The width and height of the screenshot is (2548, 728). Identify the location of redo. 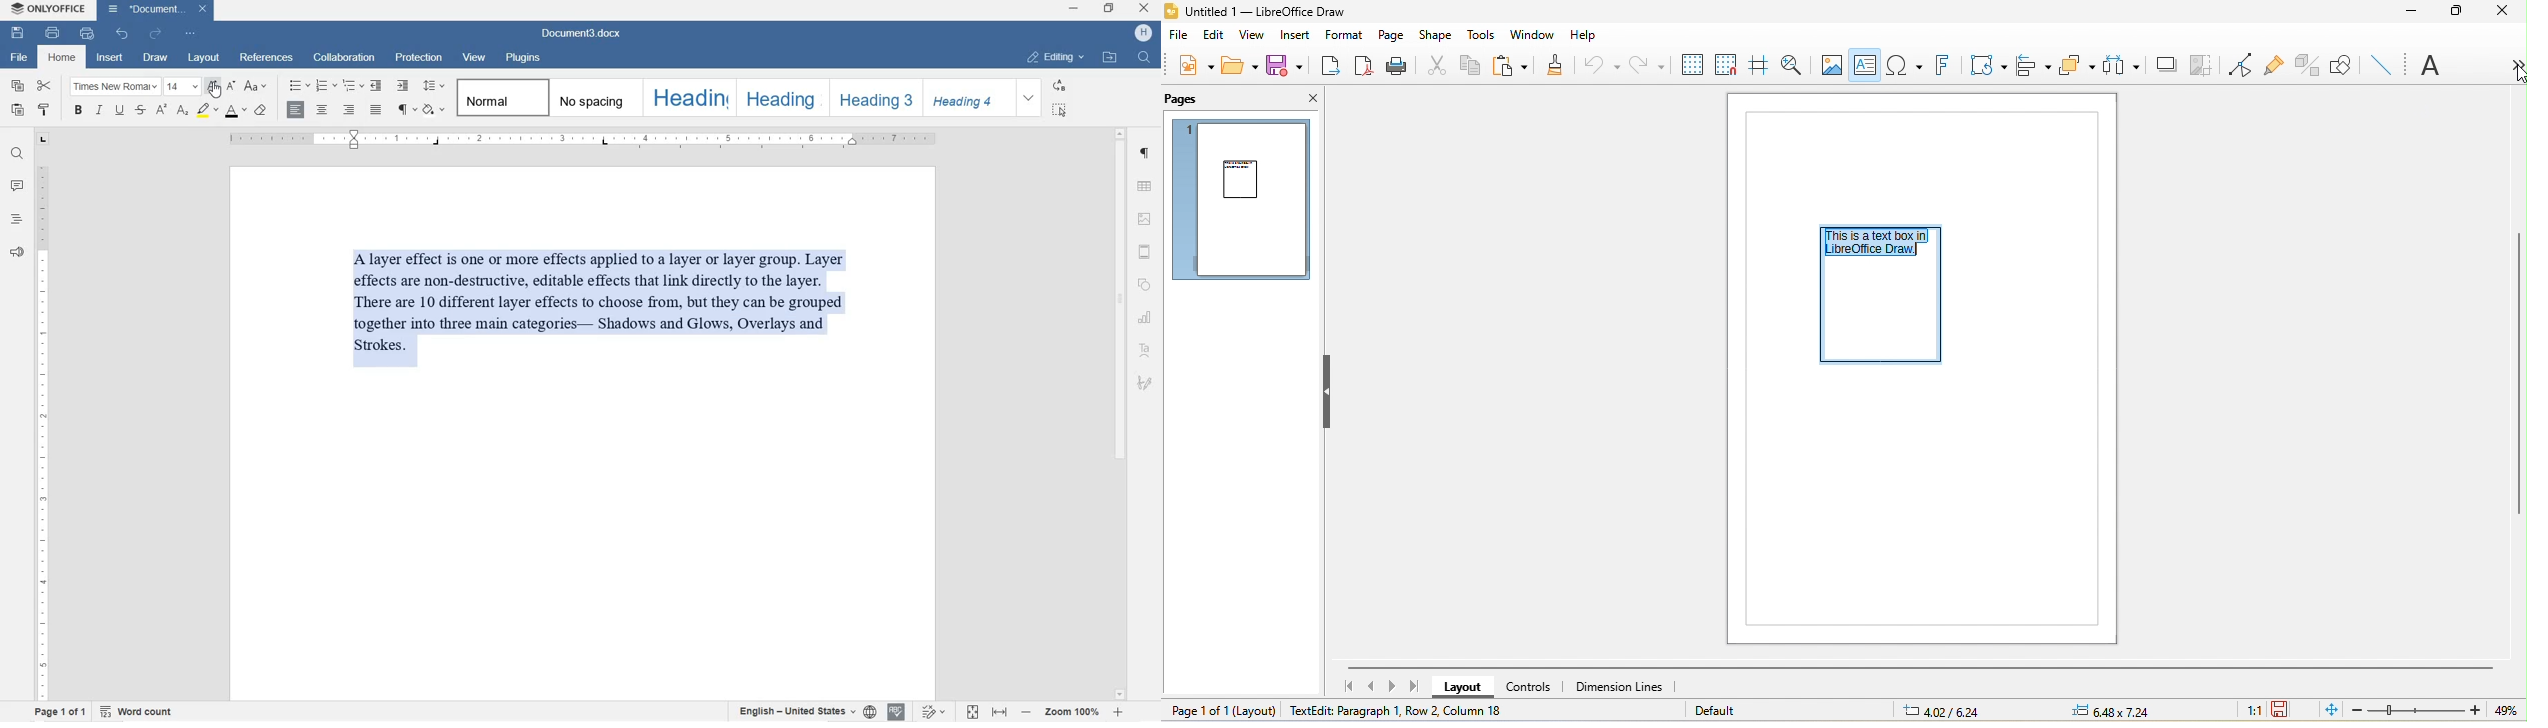
(156, 35).